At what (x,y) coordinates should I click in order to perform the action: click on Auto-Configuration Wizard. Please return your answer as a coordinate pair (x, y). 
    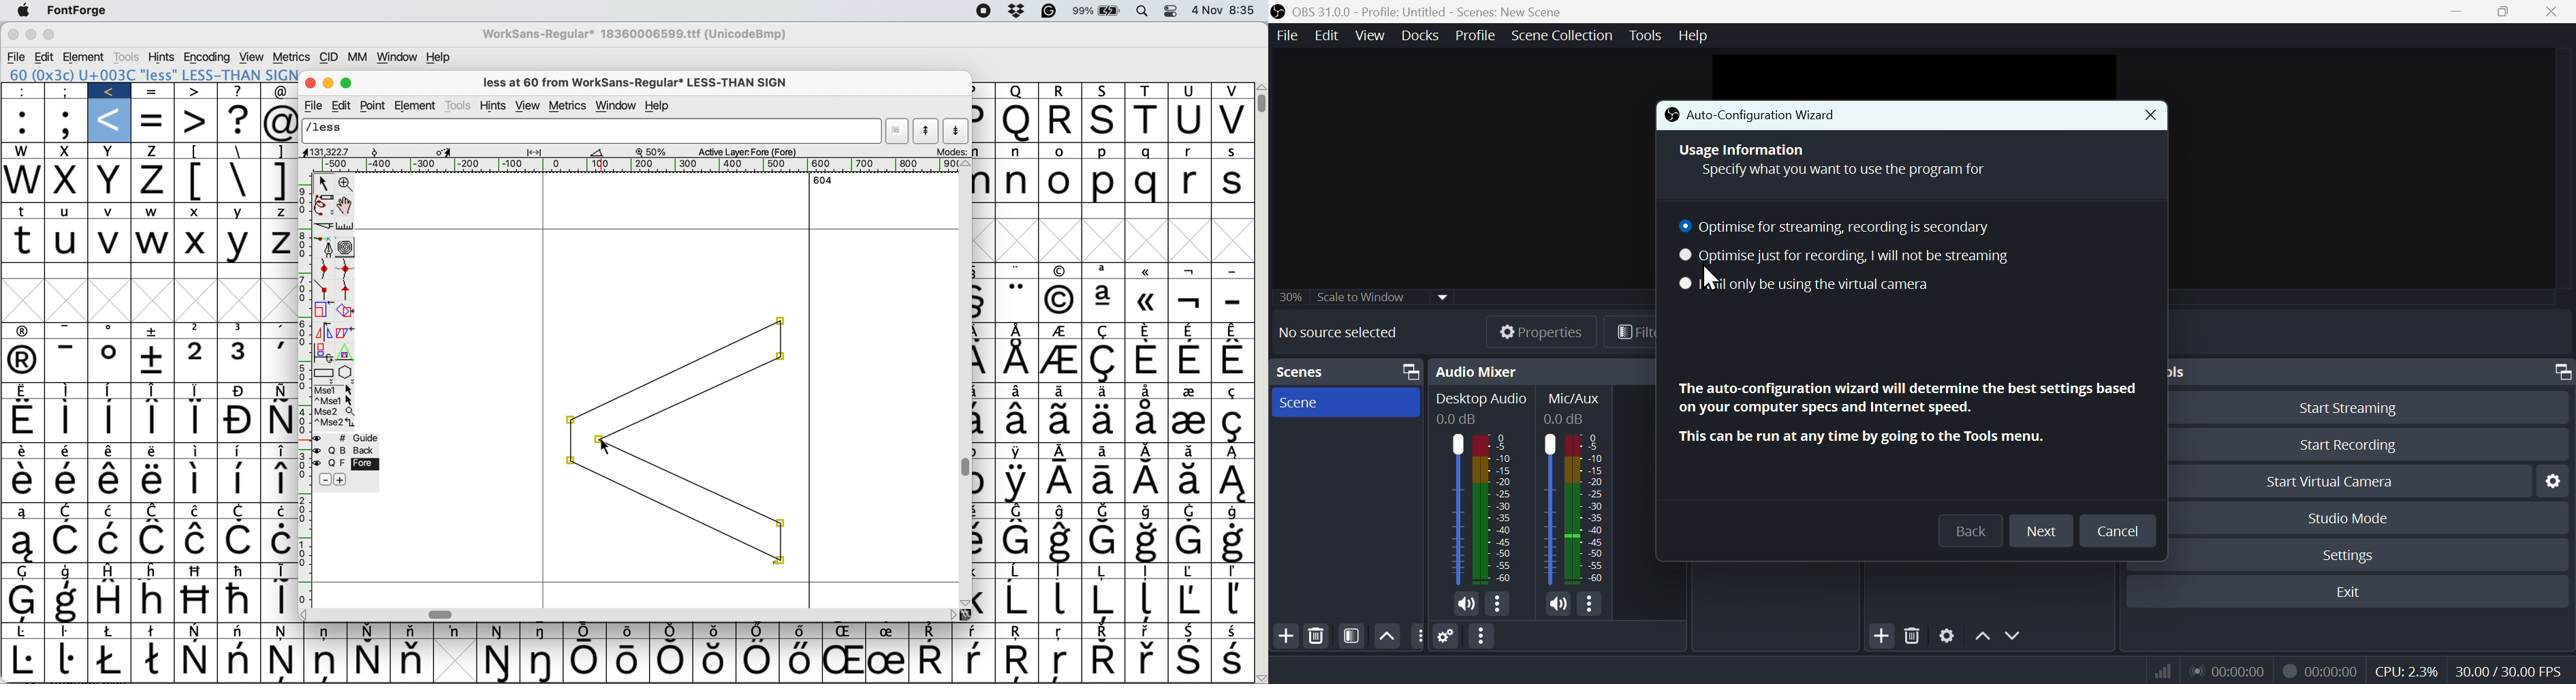
    Looking at the image, I should click on (1787, 115).